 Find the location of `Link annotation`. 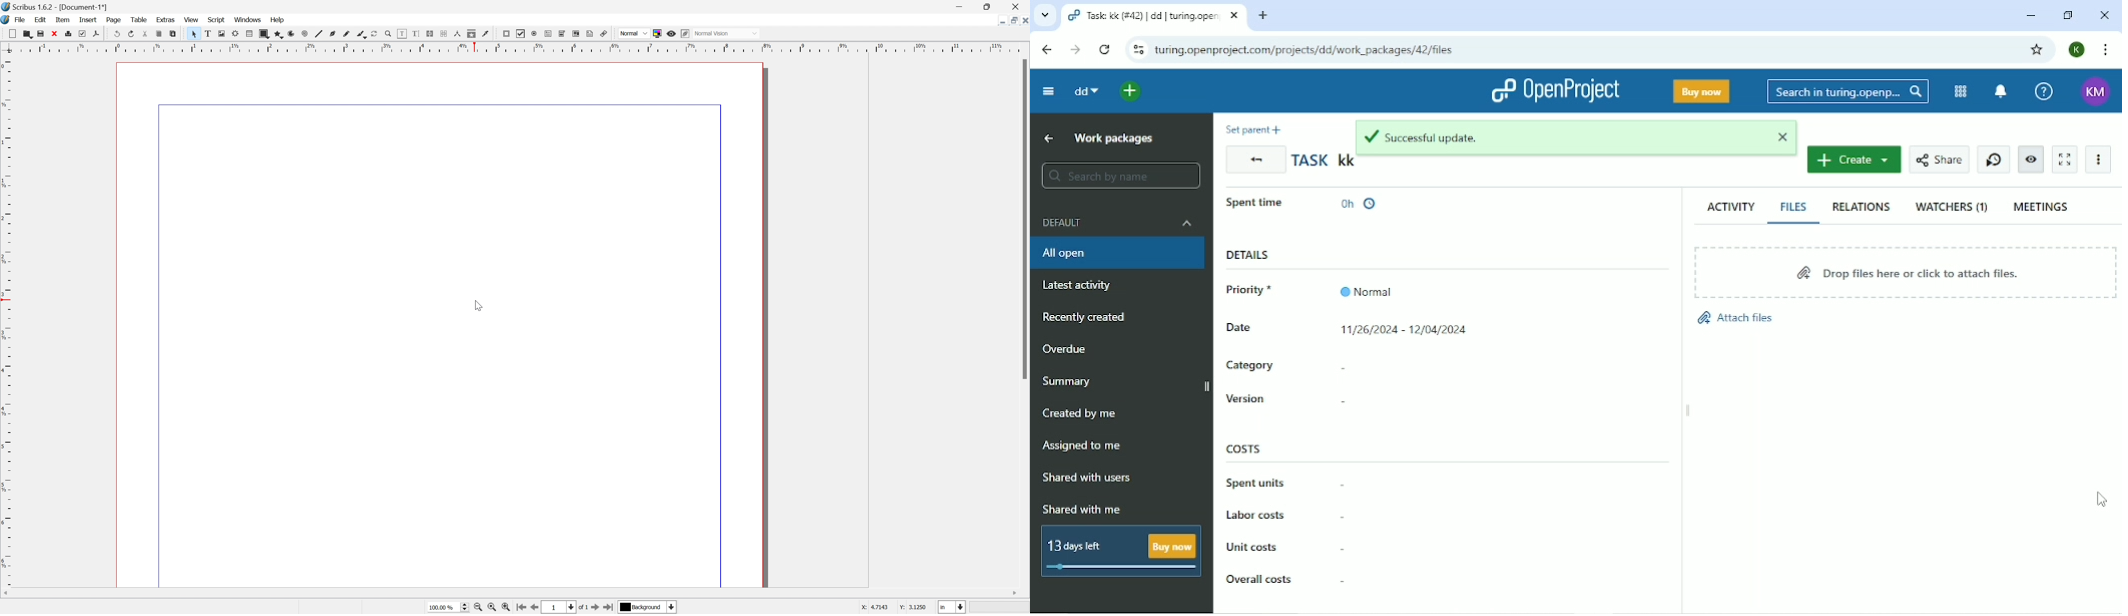

Link annotation is located at coordinates (605, 33).